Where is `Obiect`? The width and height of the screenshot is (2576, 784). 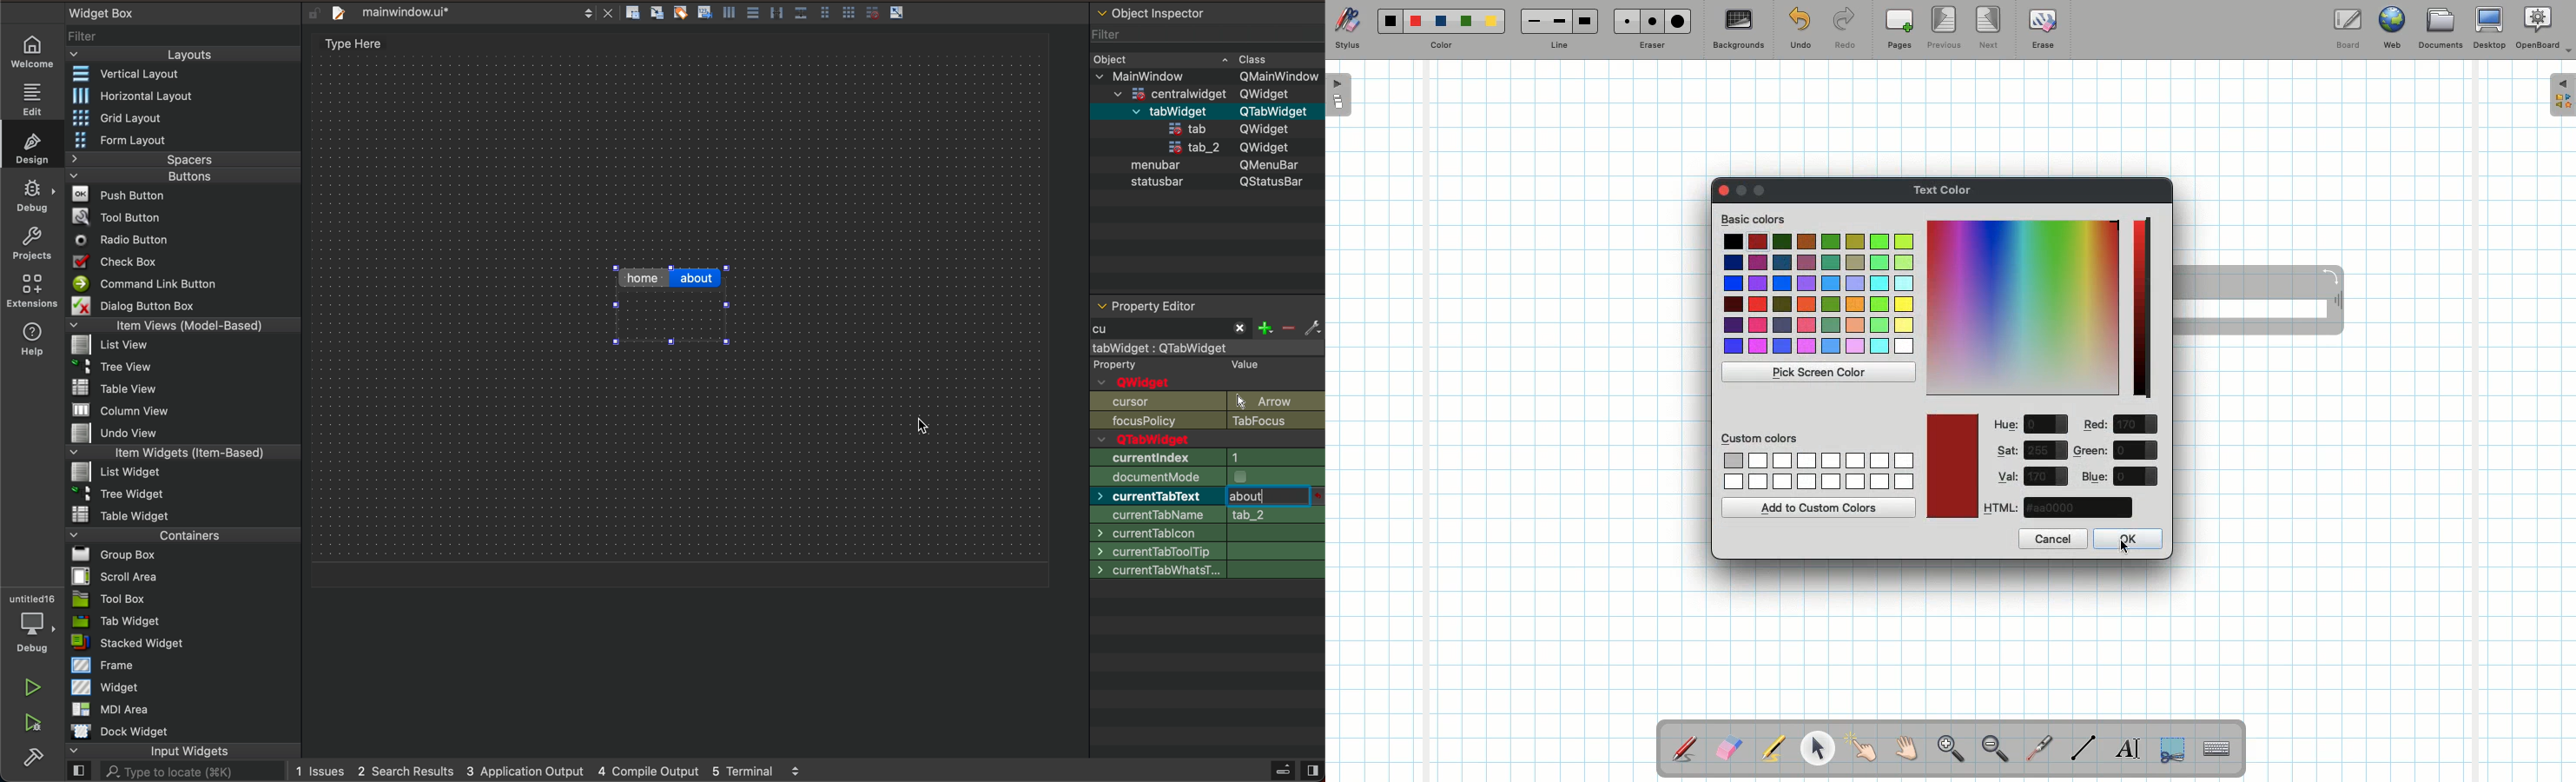 Obiect is located at coordinates (1111, 57).